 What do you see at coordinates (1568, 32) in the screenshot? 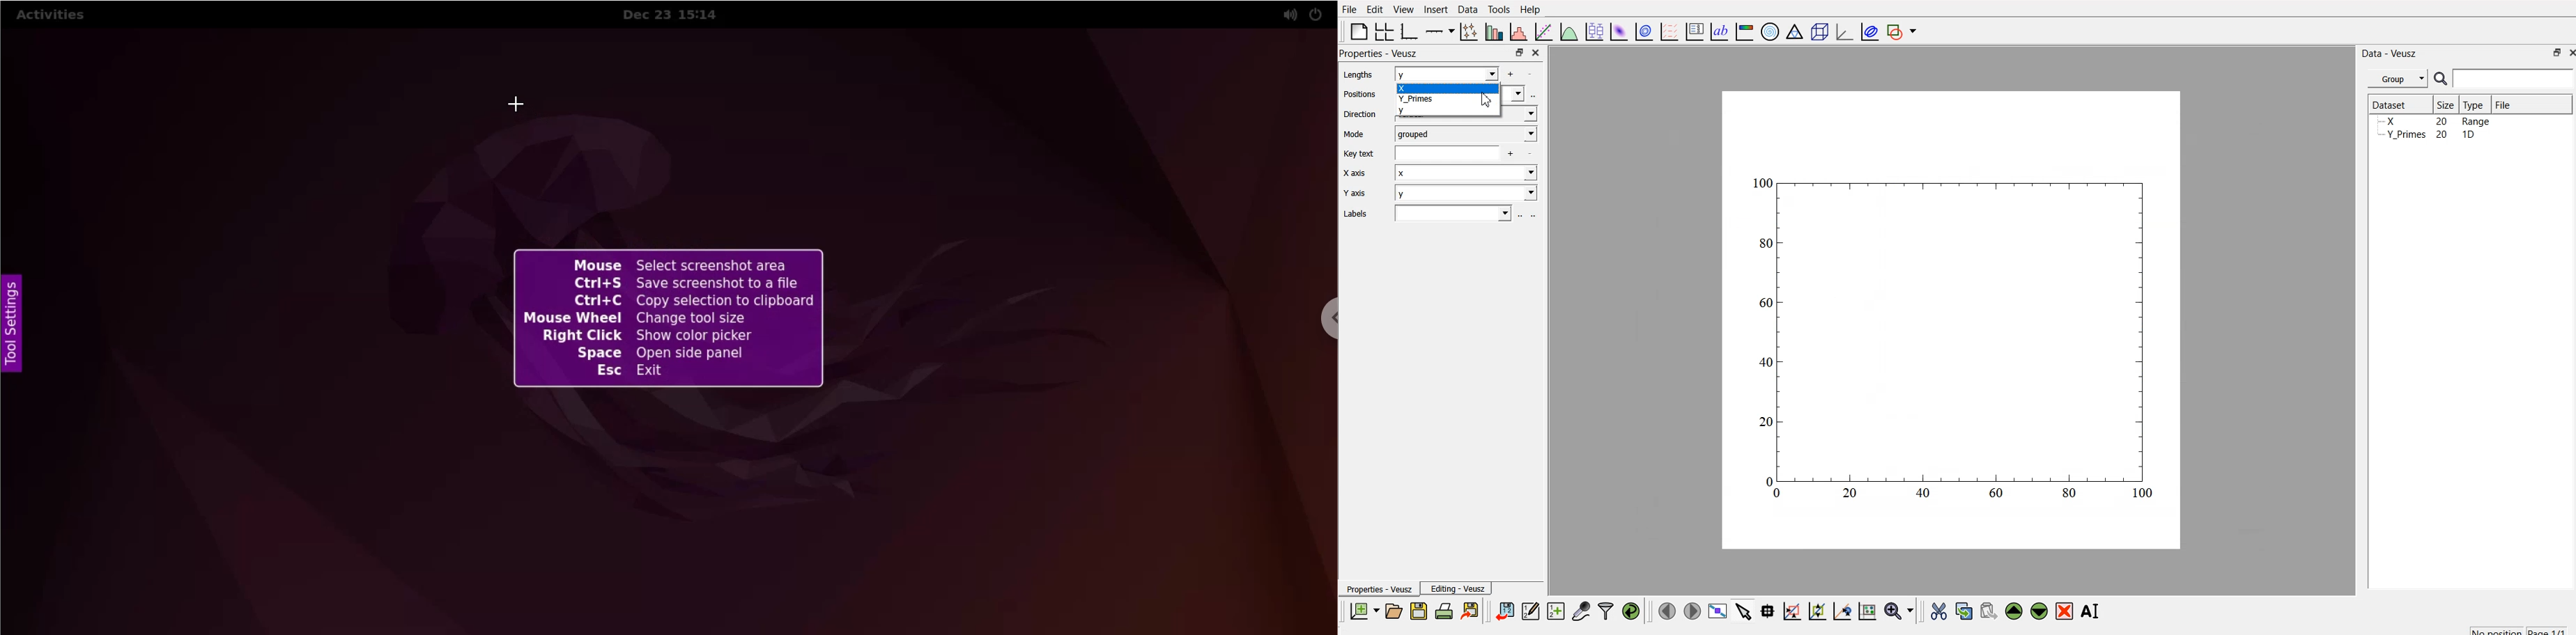
I see `plot function` at bounding box center [1568, 32].